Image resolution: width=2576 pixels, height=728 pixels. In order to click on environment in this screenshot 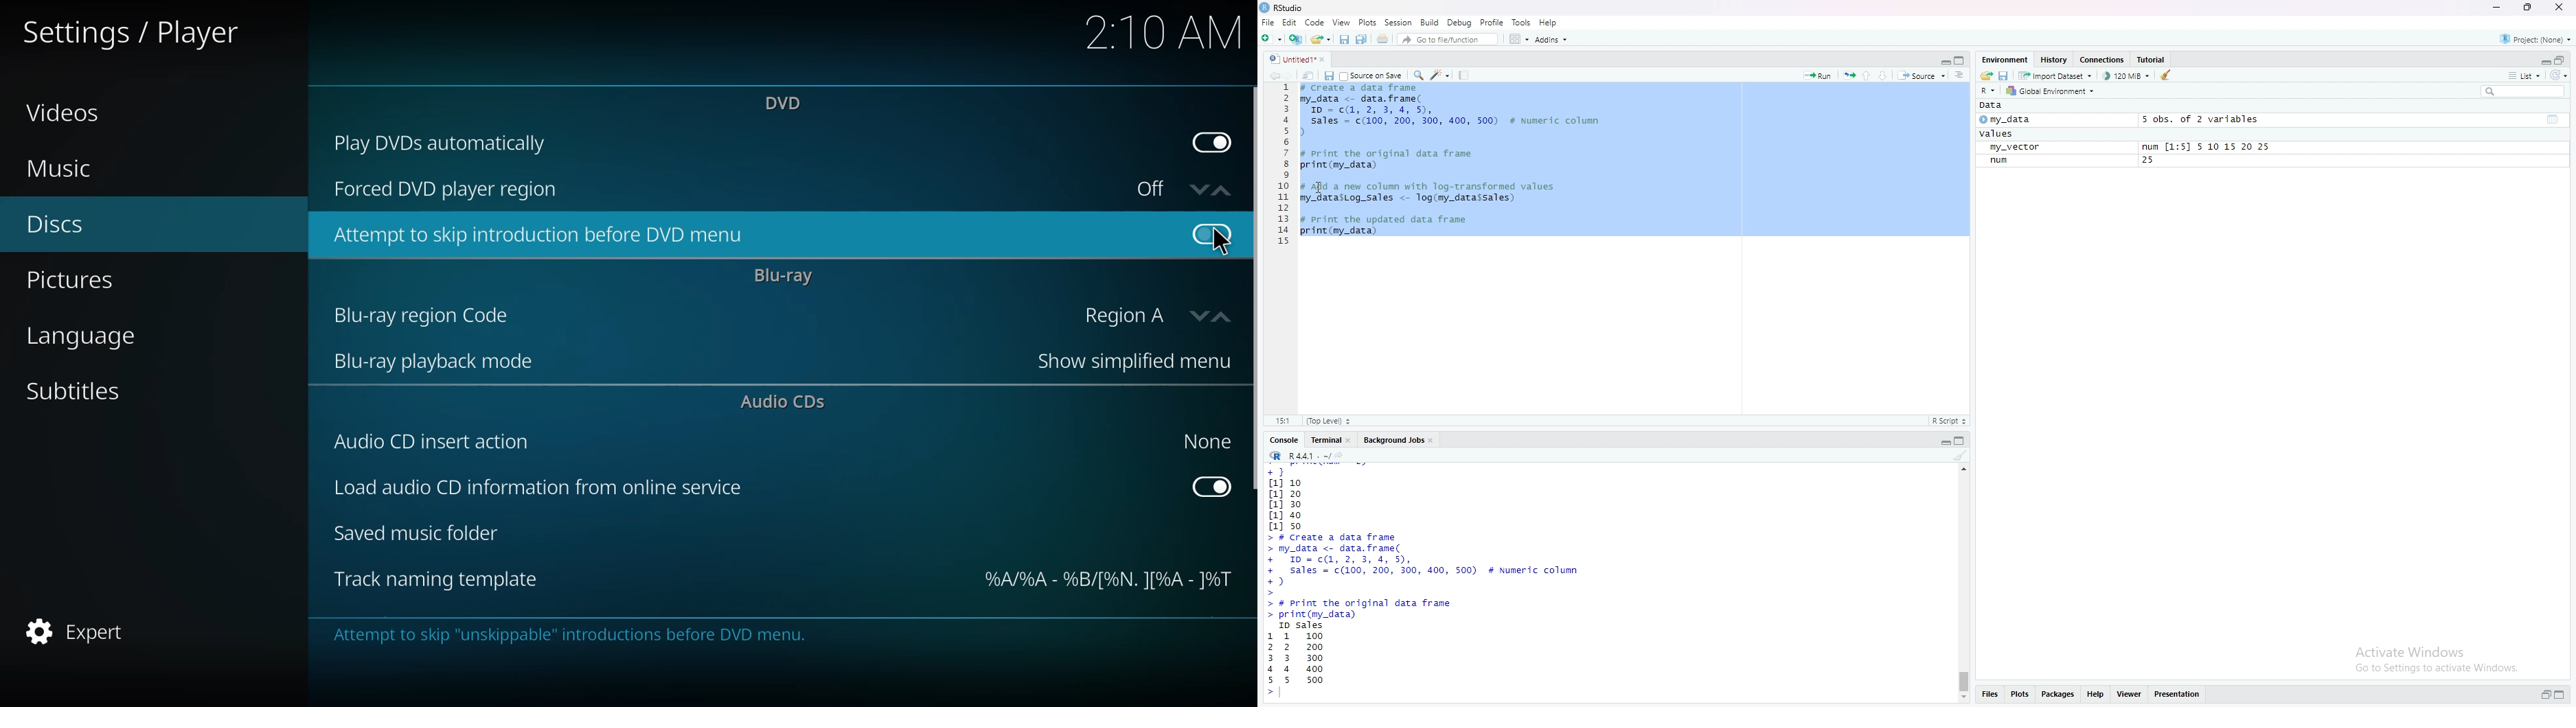, I will do `click(2005, 58)`.